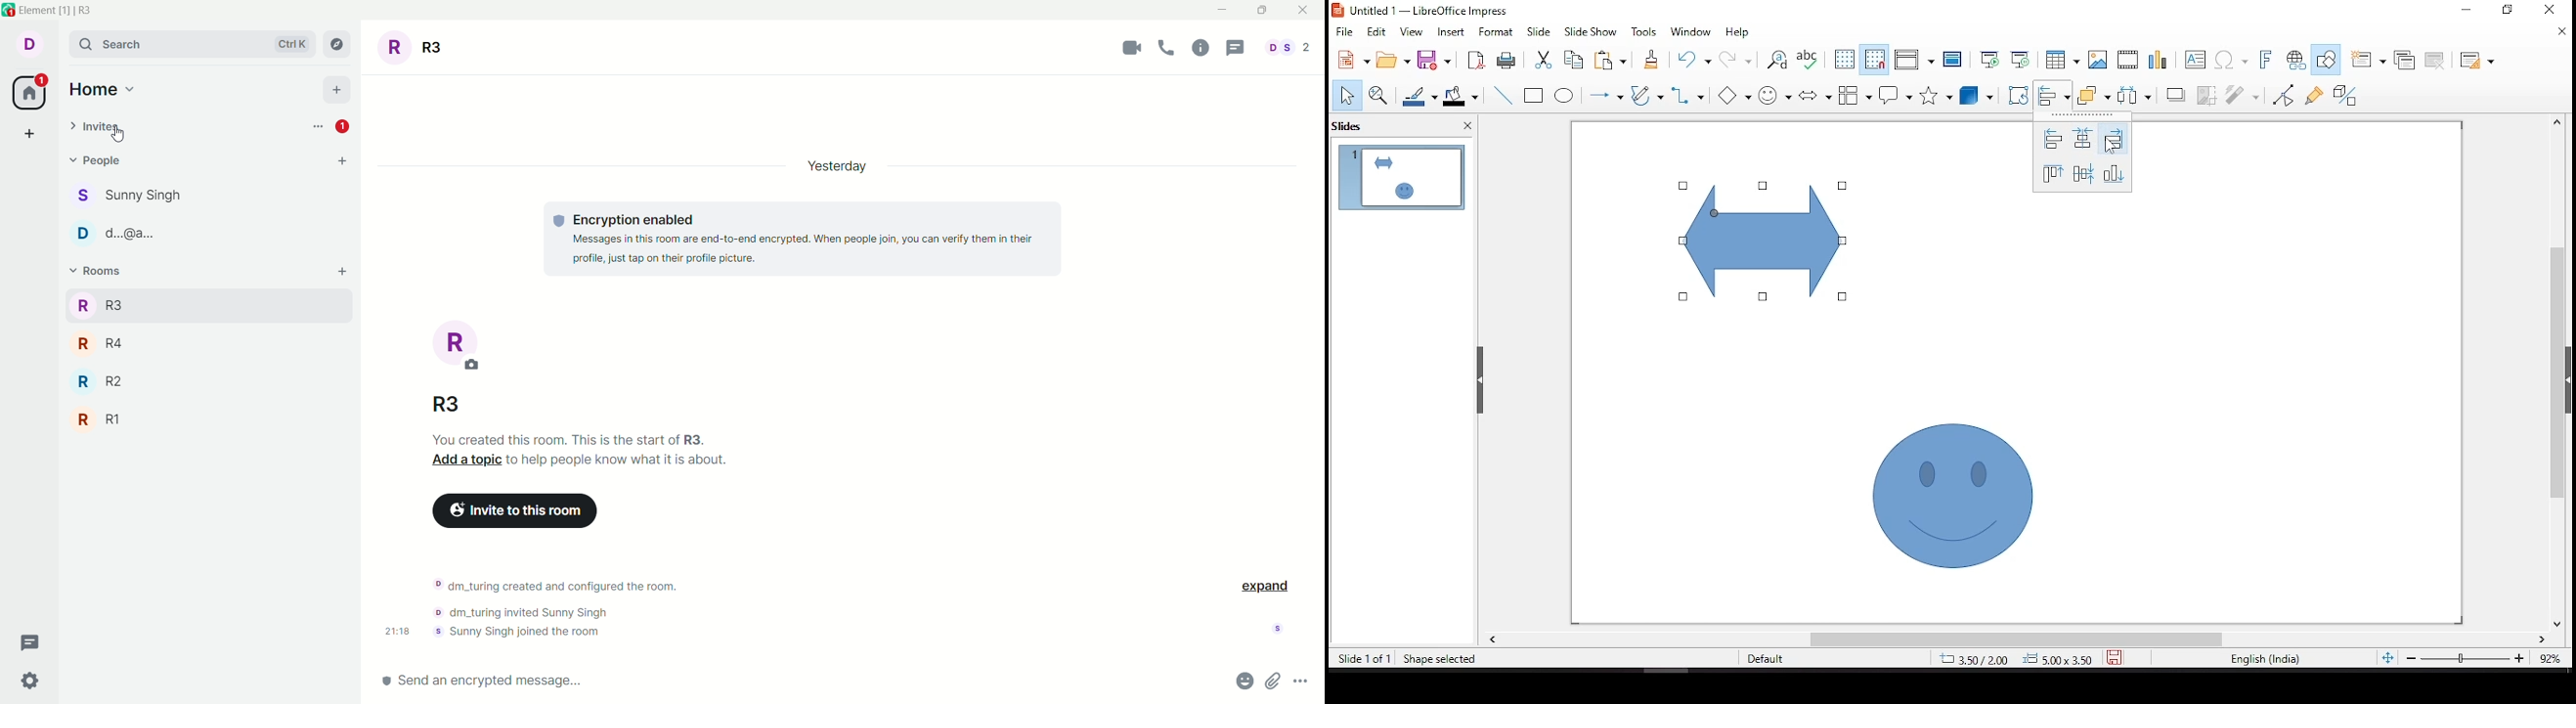 This screenshot has height=728, width=2576. I want to click on display grid, so click(1844, 61).